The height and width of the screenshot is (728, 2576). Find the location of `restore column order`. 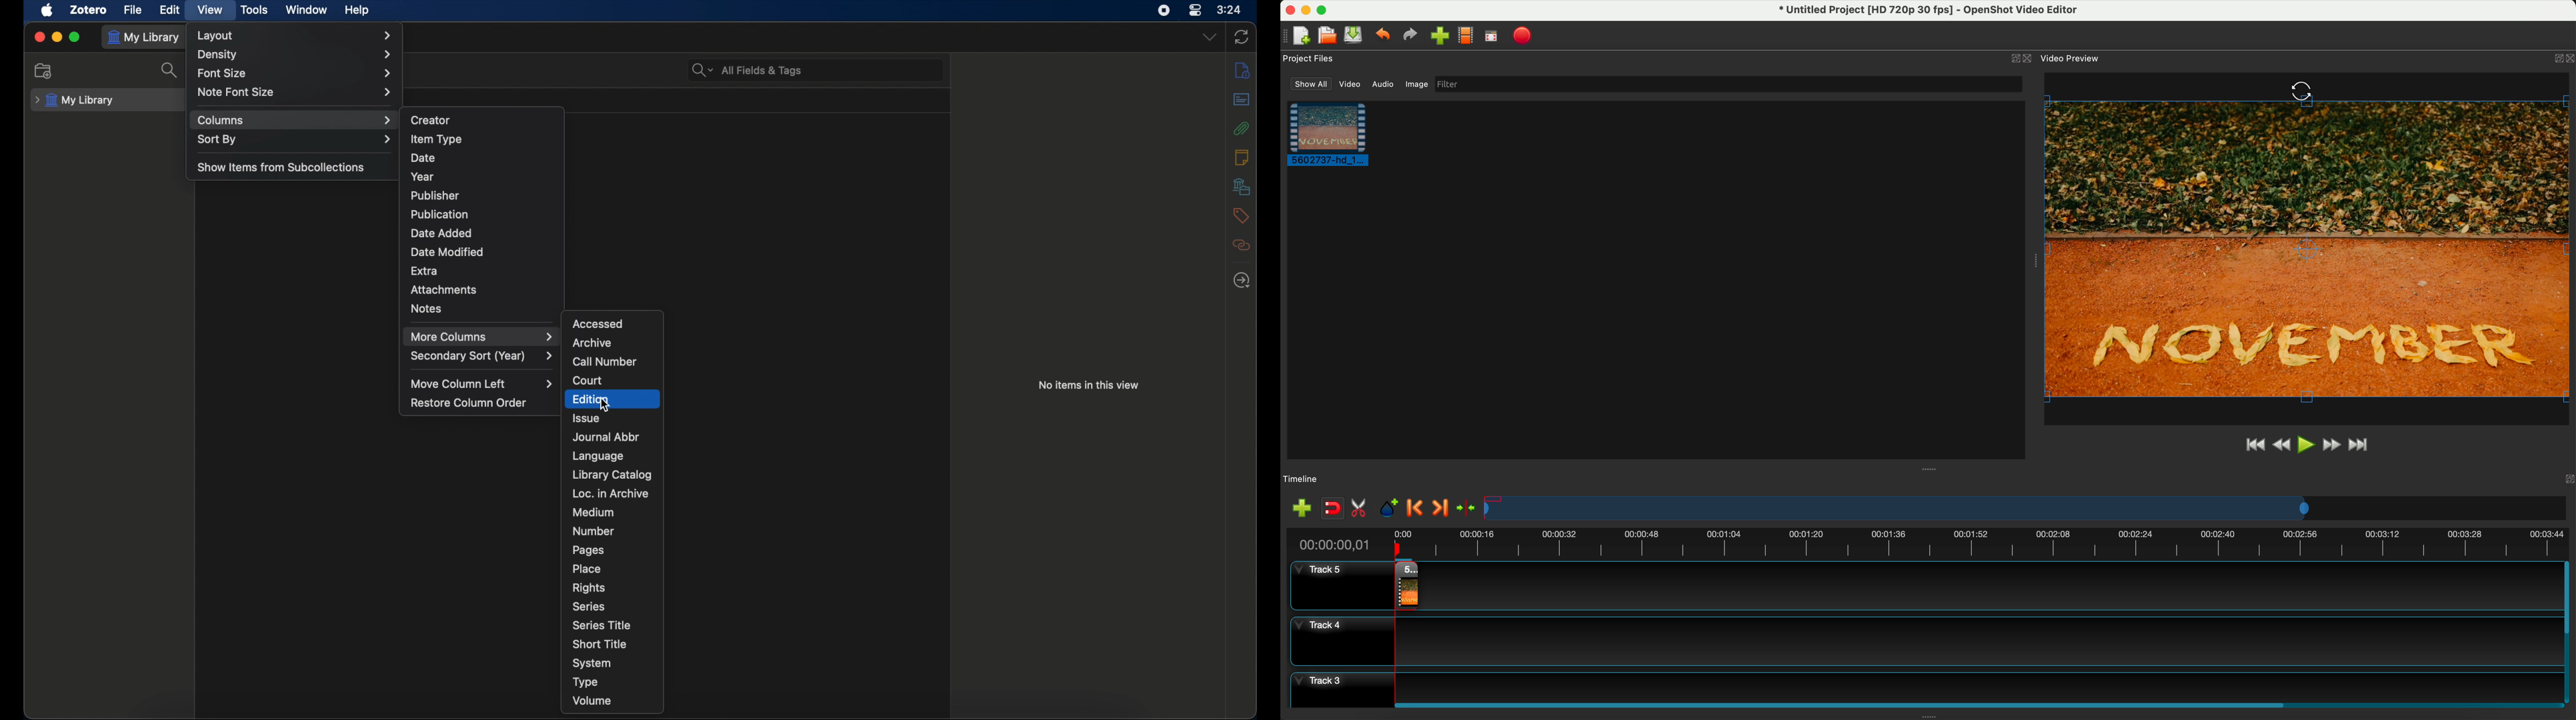

restore column order is located at coordinates (469, 403).